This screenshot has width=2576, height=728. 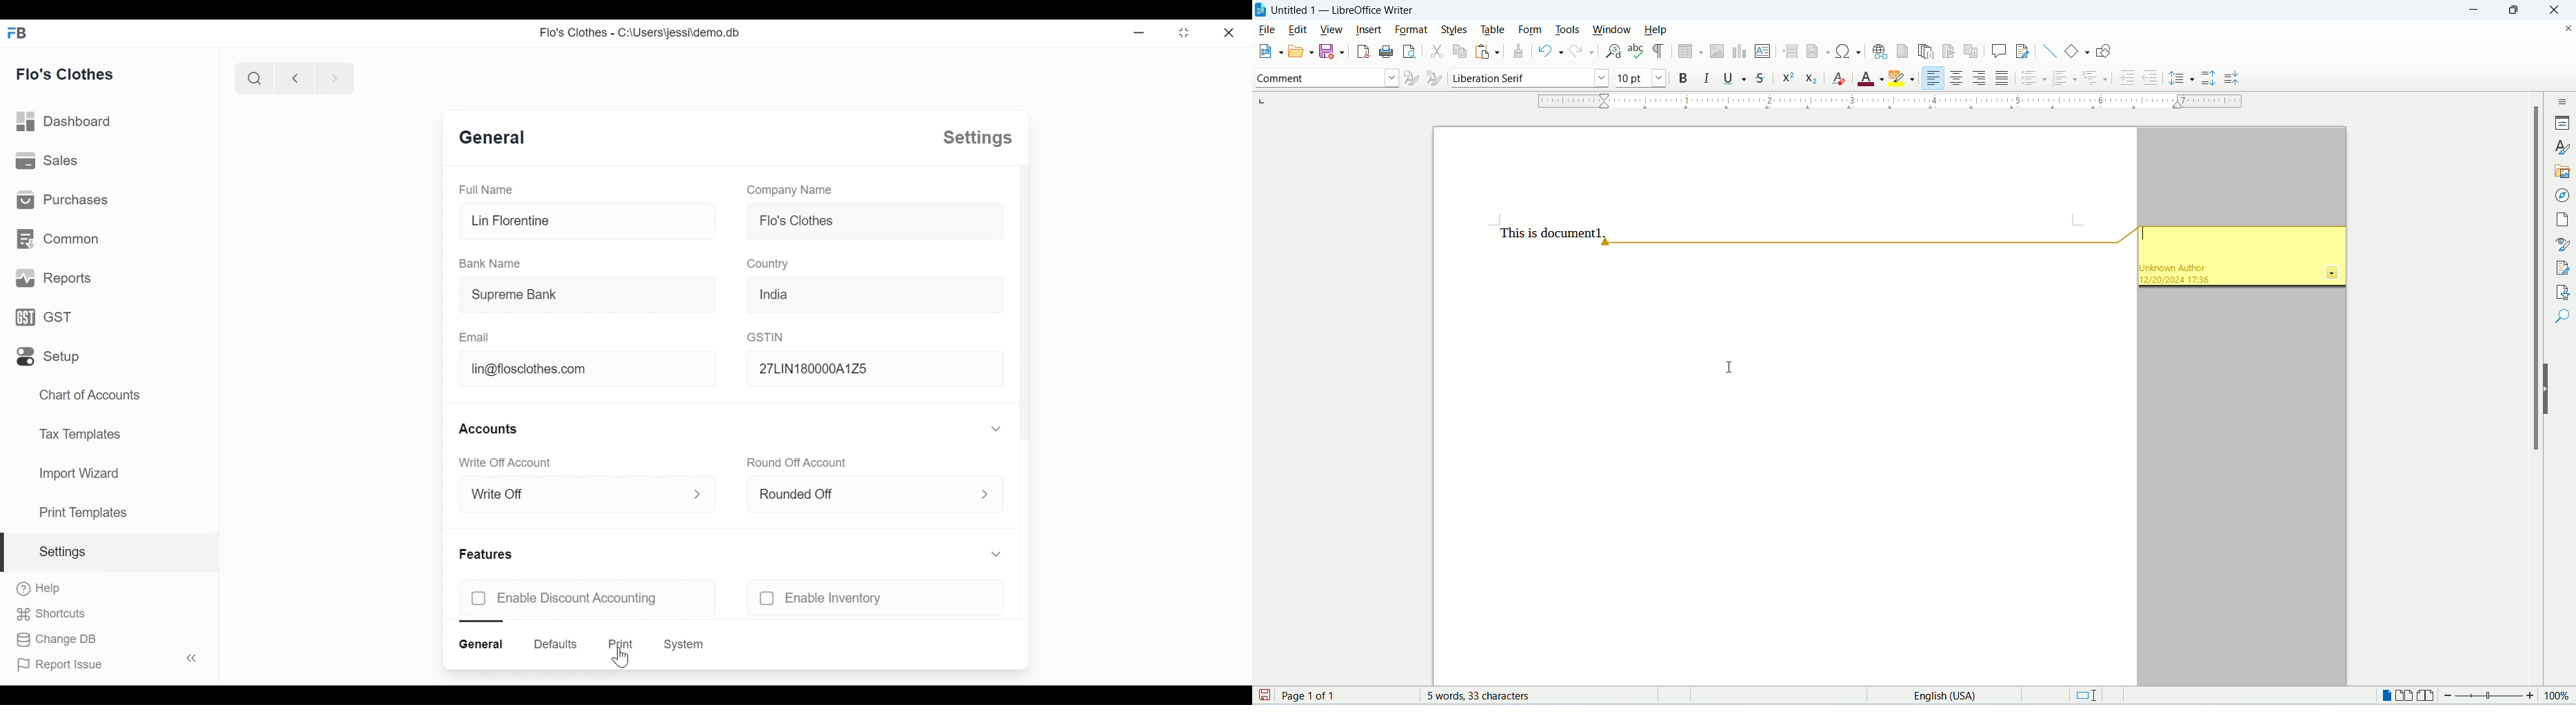 What do you see at coordinates (557, 494) in the screenshot?
I see `write off` at bounding box center [557, 494].